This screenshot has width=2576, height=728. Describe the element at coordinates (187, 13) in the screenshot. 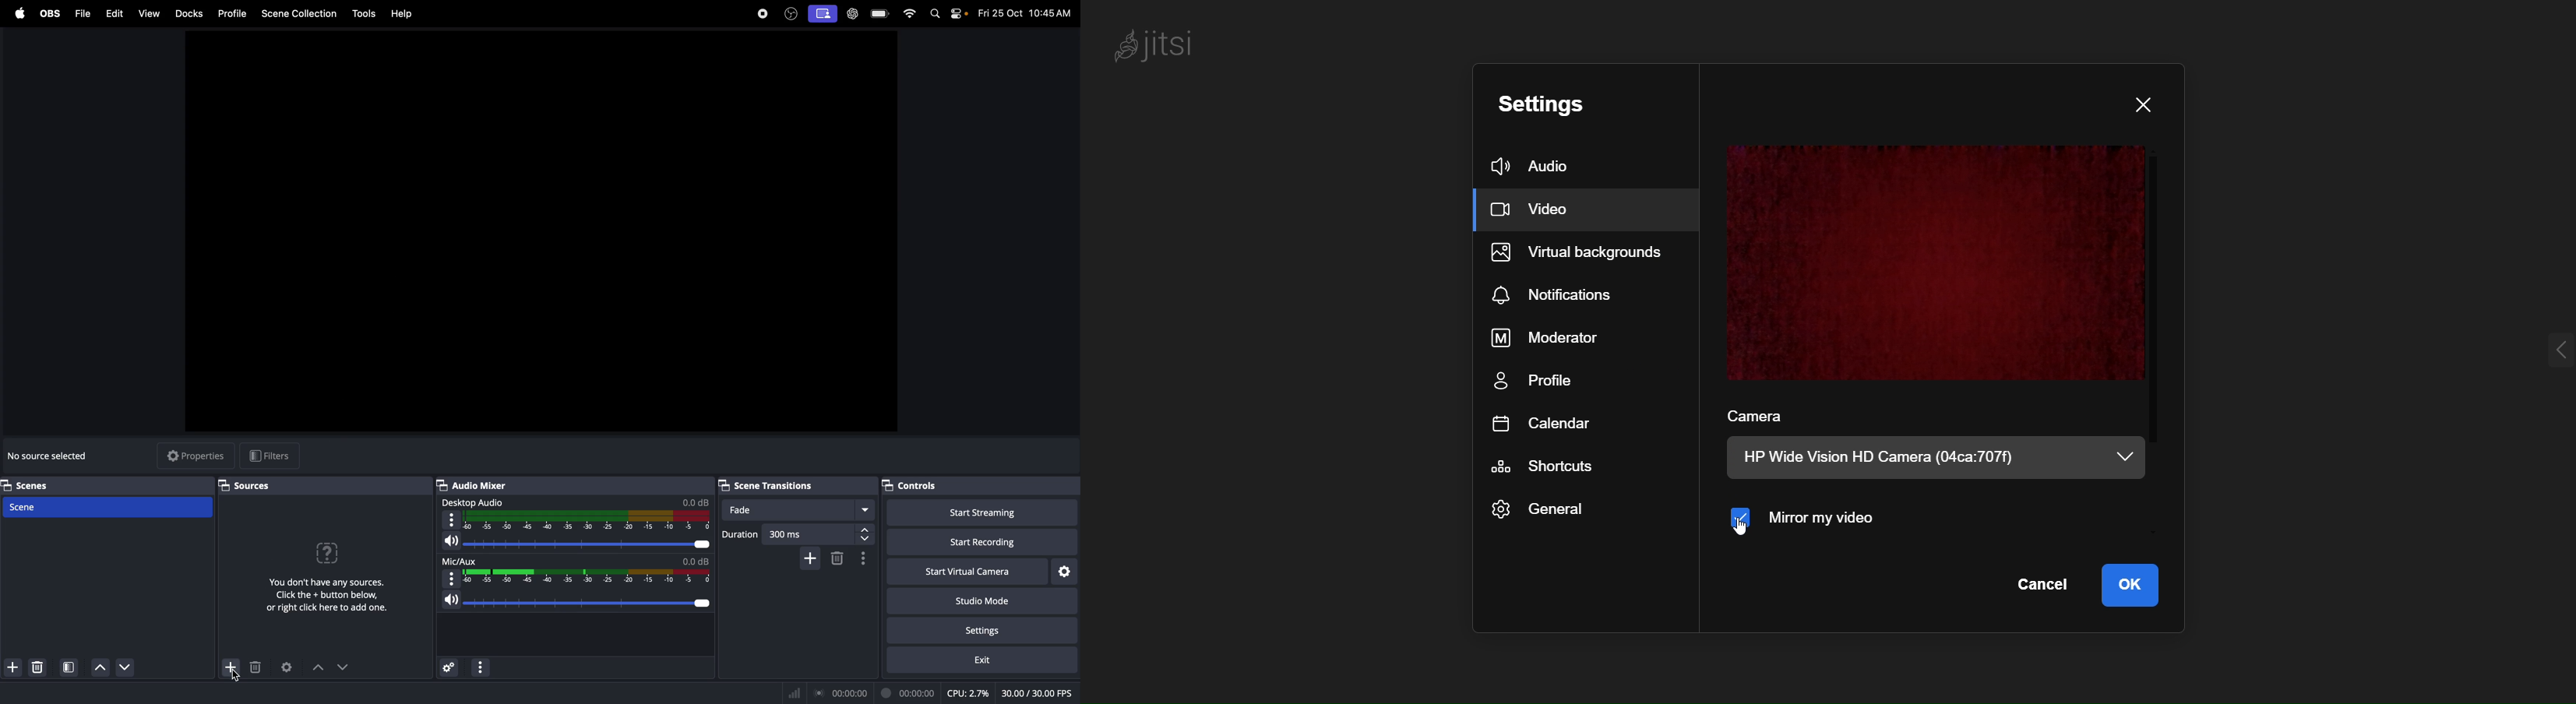

I see `Docks` at that location.